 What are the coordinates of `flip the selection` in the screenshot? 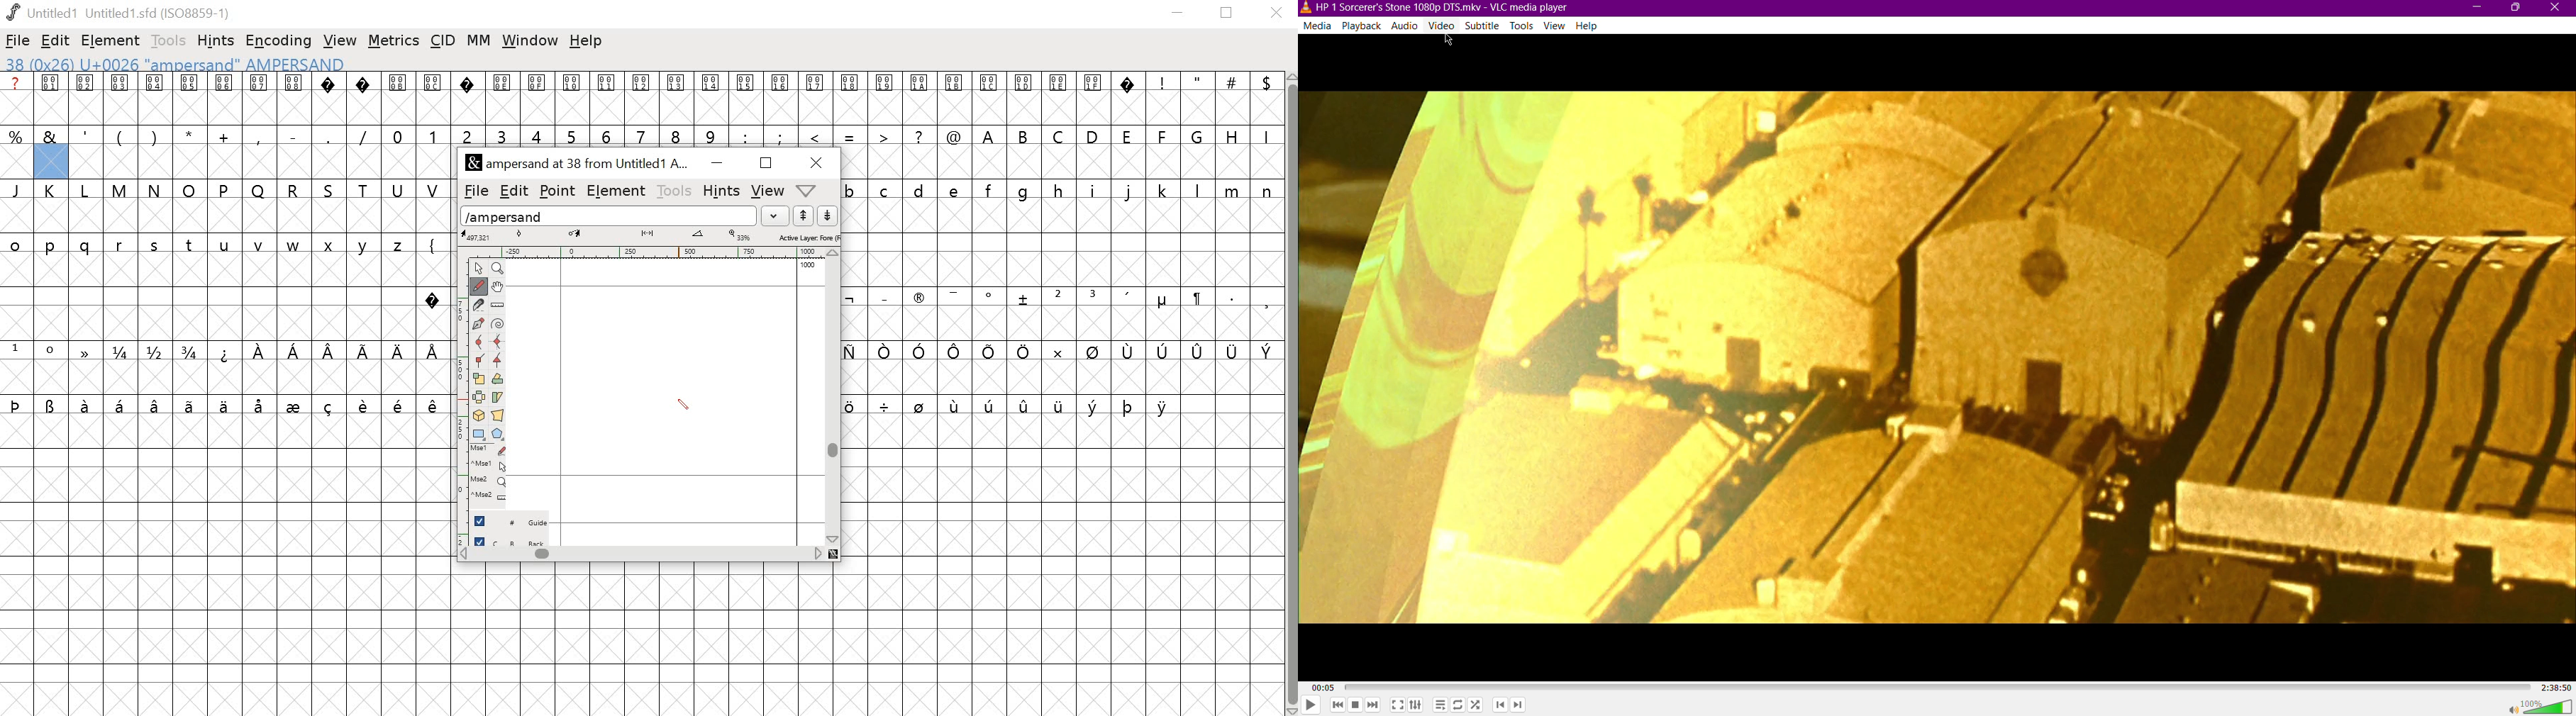 It's located at (480, 398).